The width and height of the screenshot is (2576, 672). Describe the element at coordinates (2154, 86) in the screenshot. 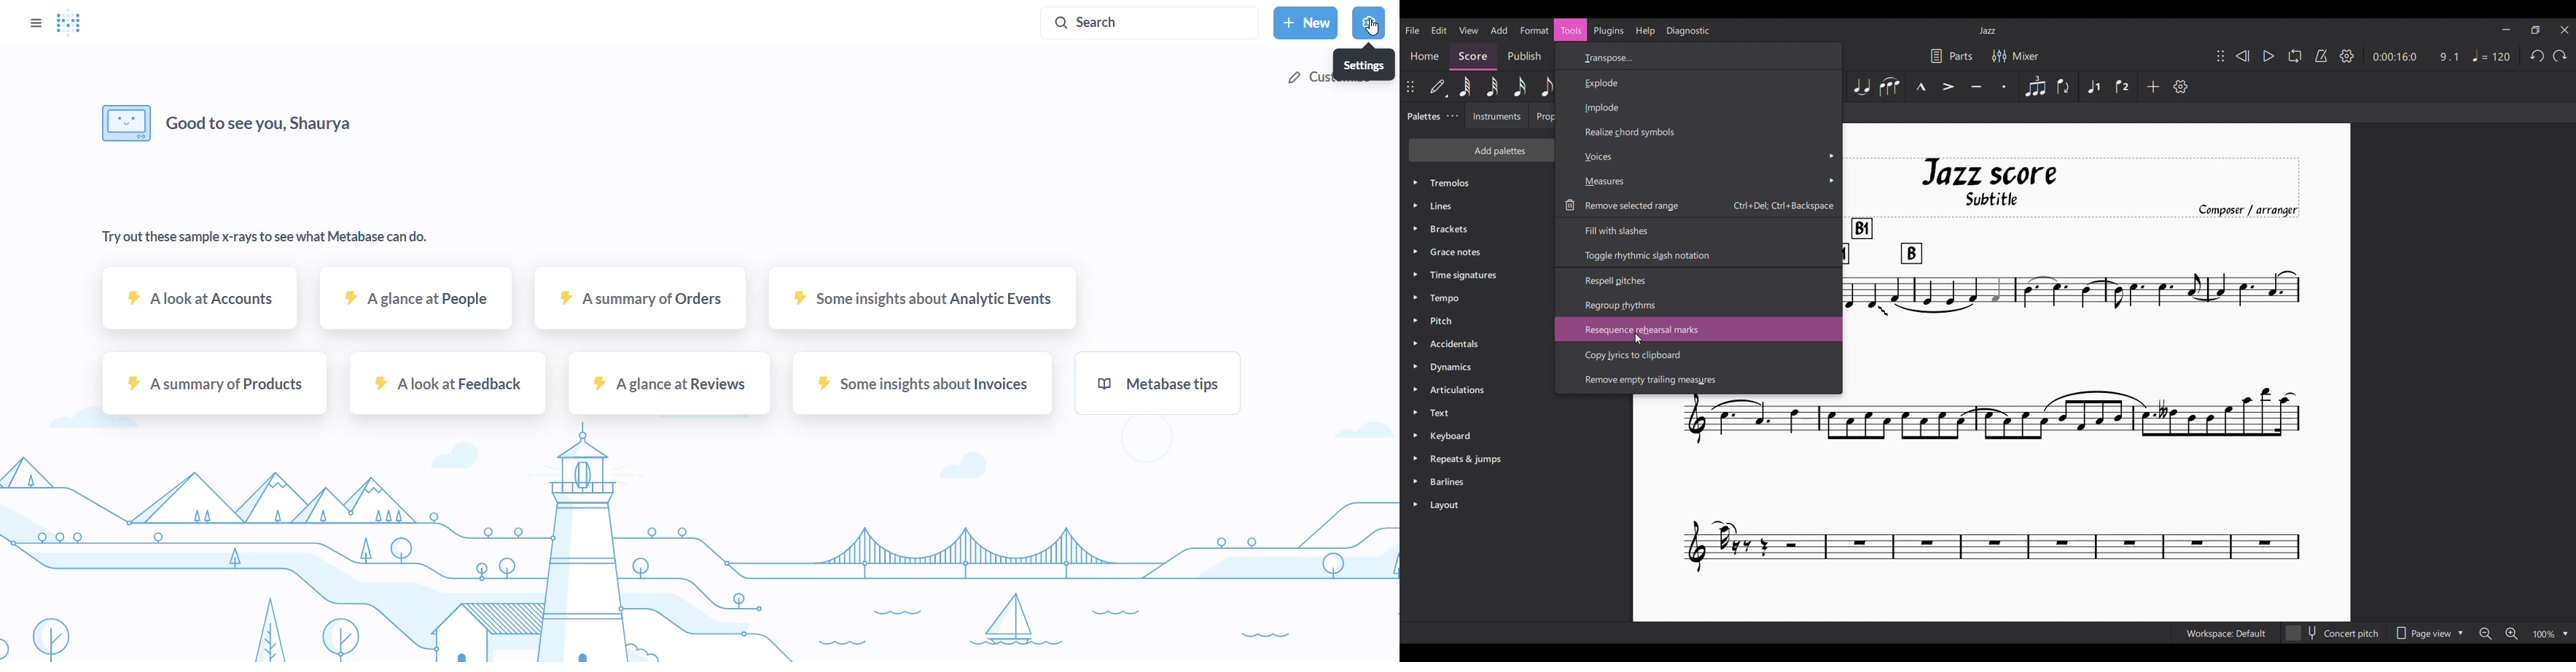

I see `Add` at that location.